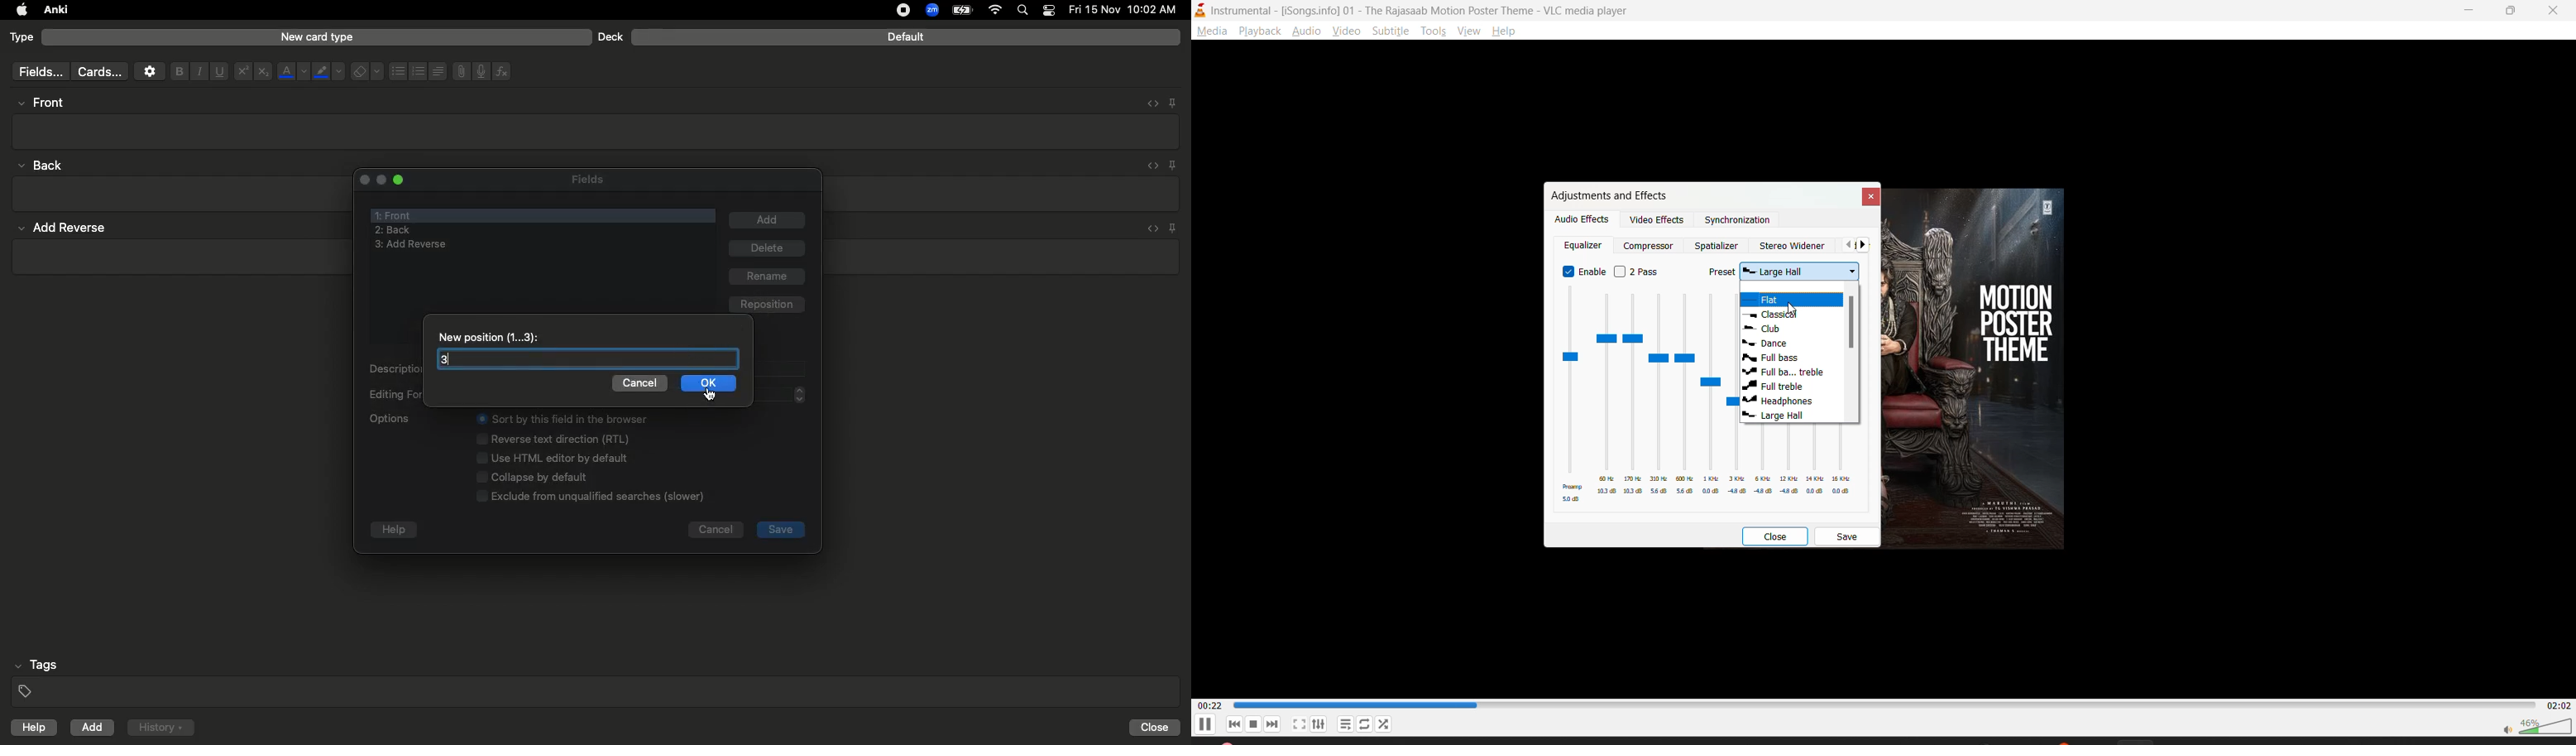  I want to click on , so click(457, 358).